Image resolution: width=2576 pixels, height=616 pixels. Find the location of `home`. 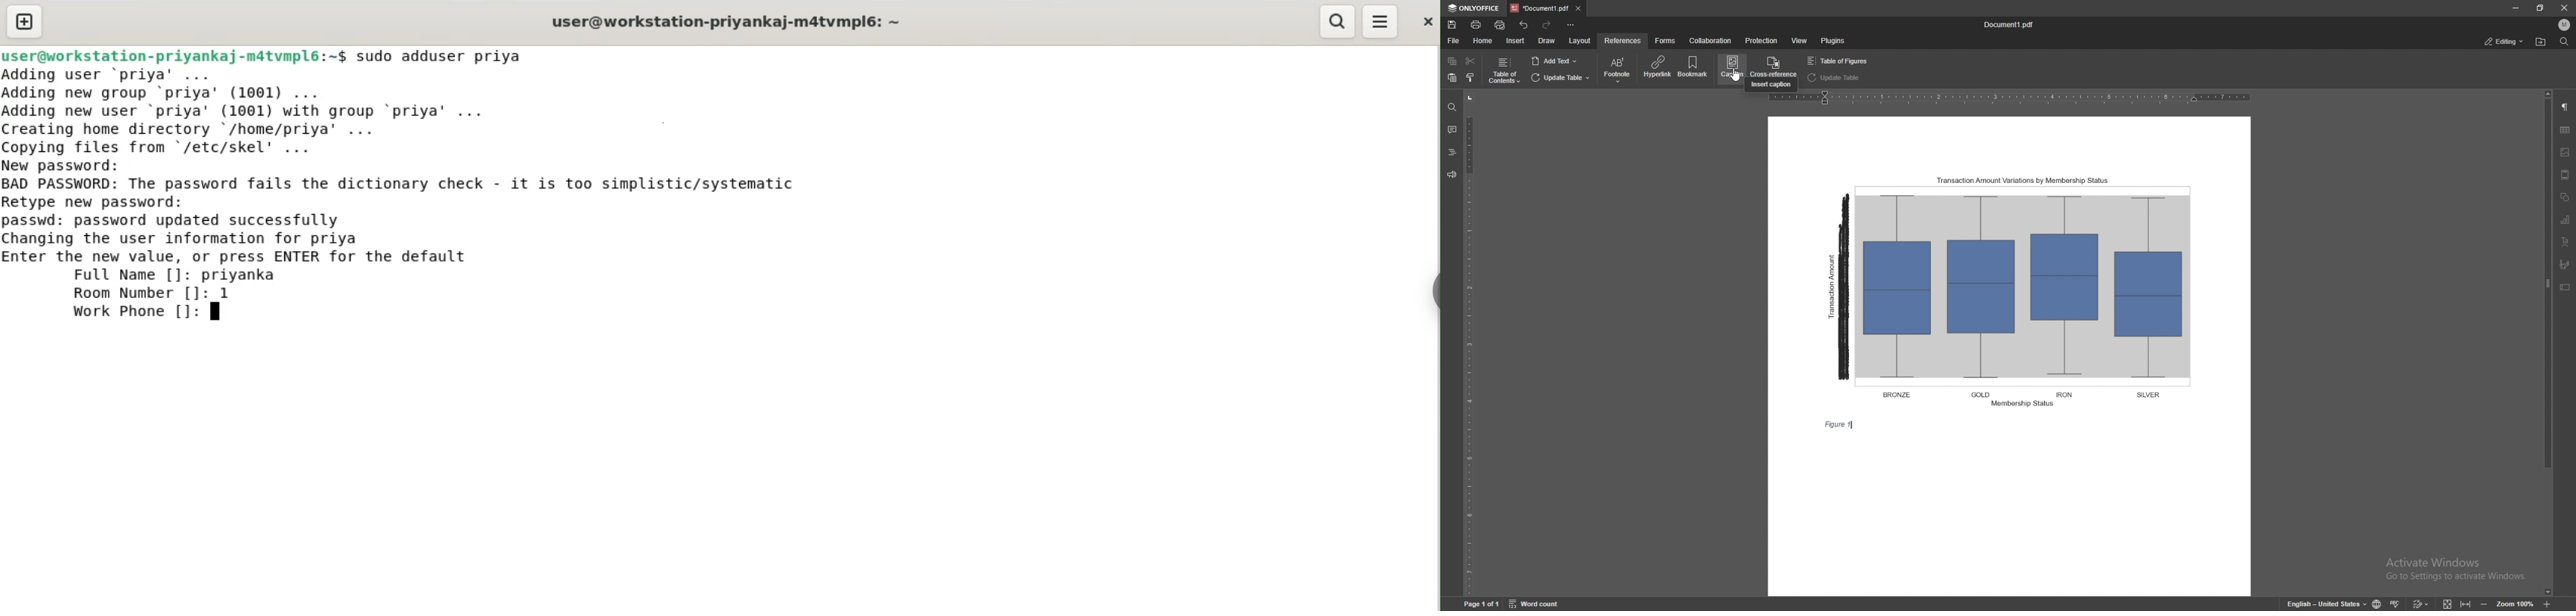

home is located at coordinates (1483, 41).